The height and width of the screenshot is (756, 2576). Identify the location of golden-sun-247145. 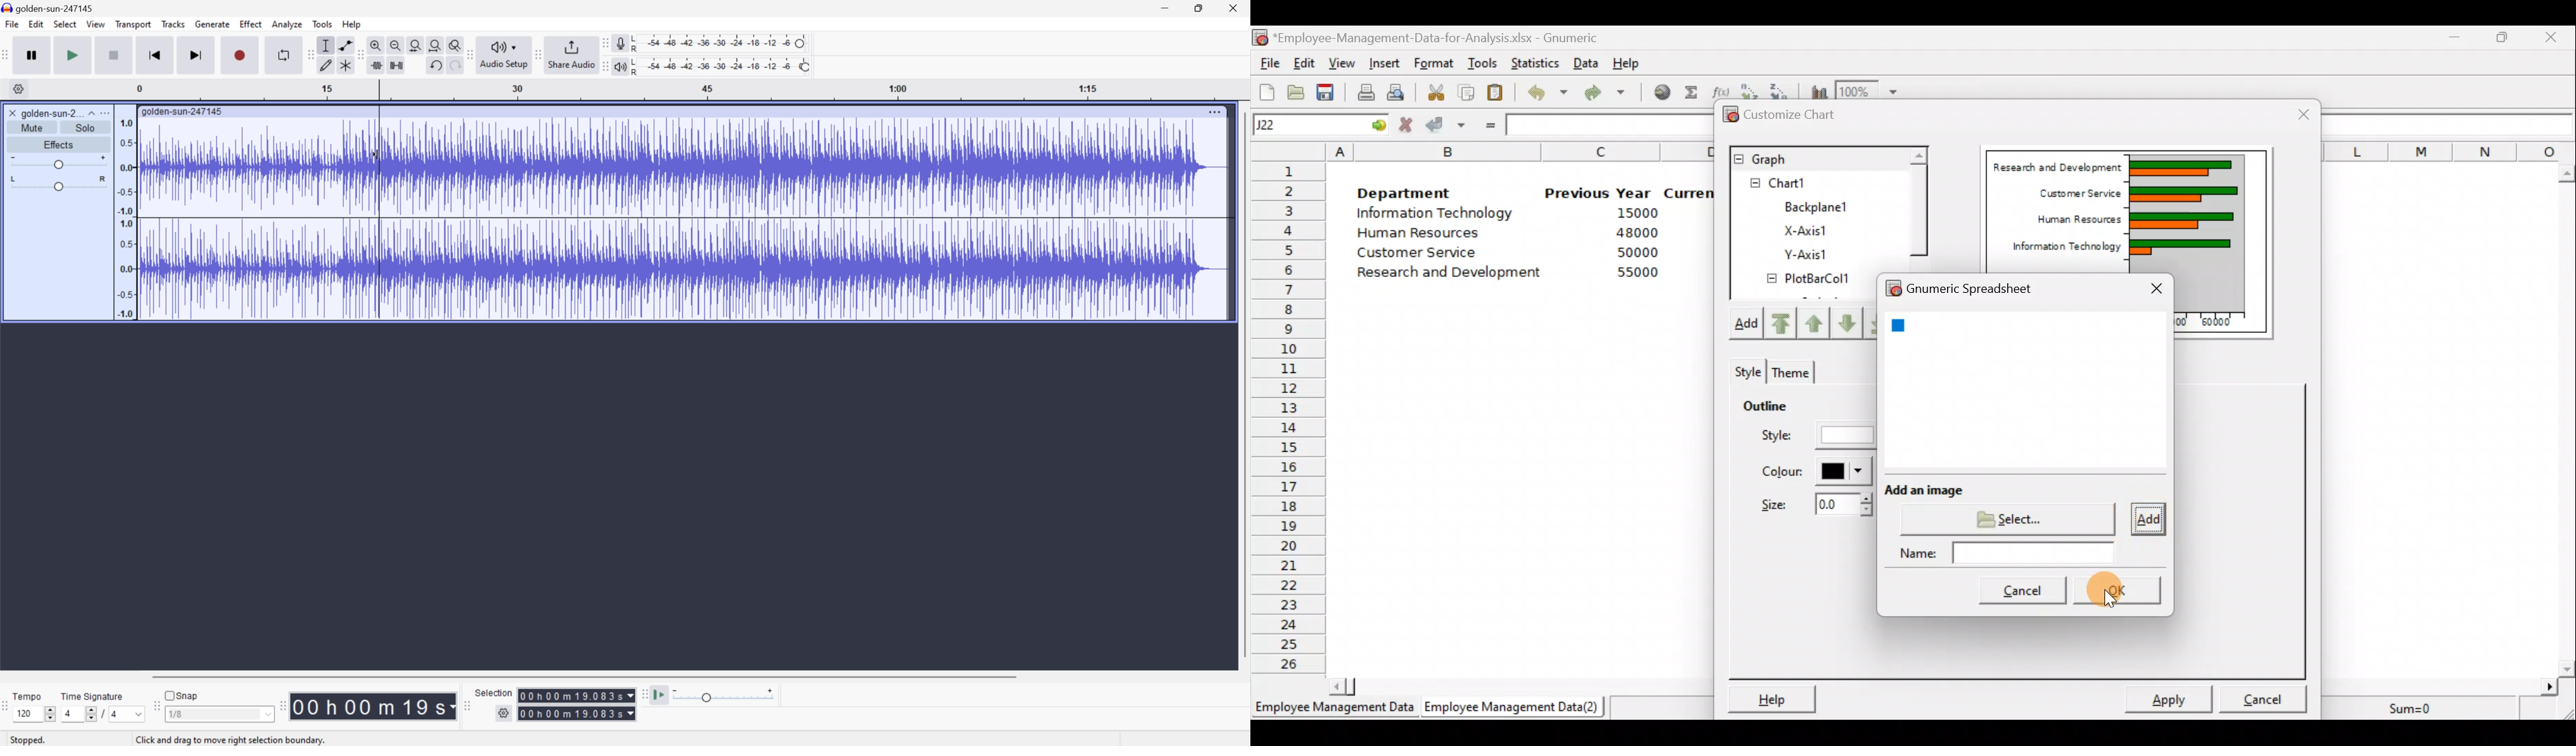
(50, 7).